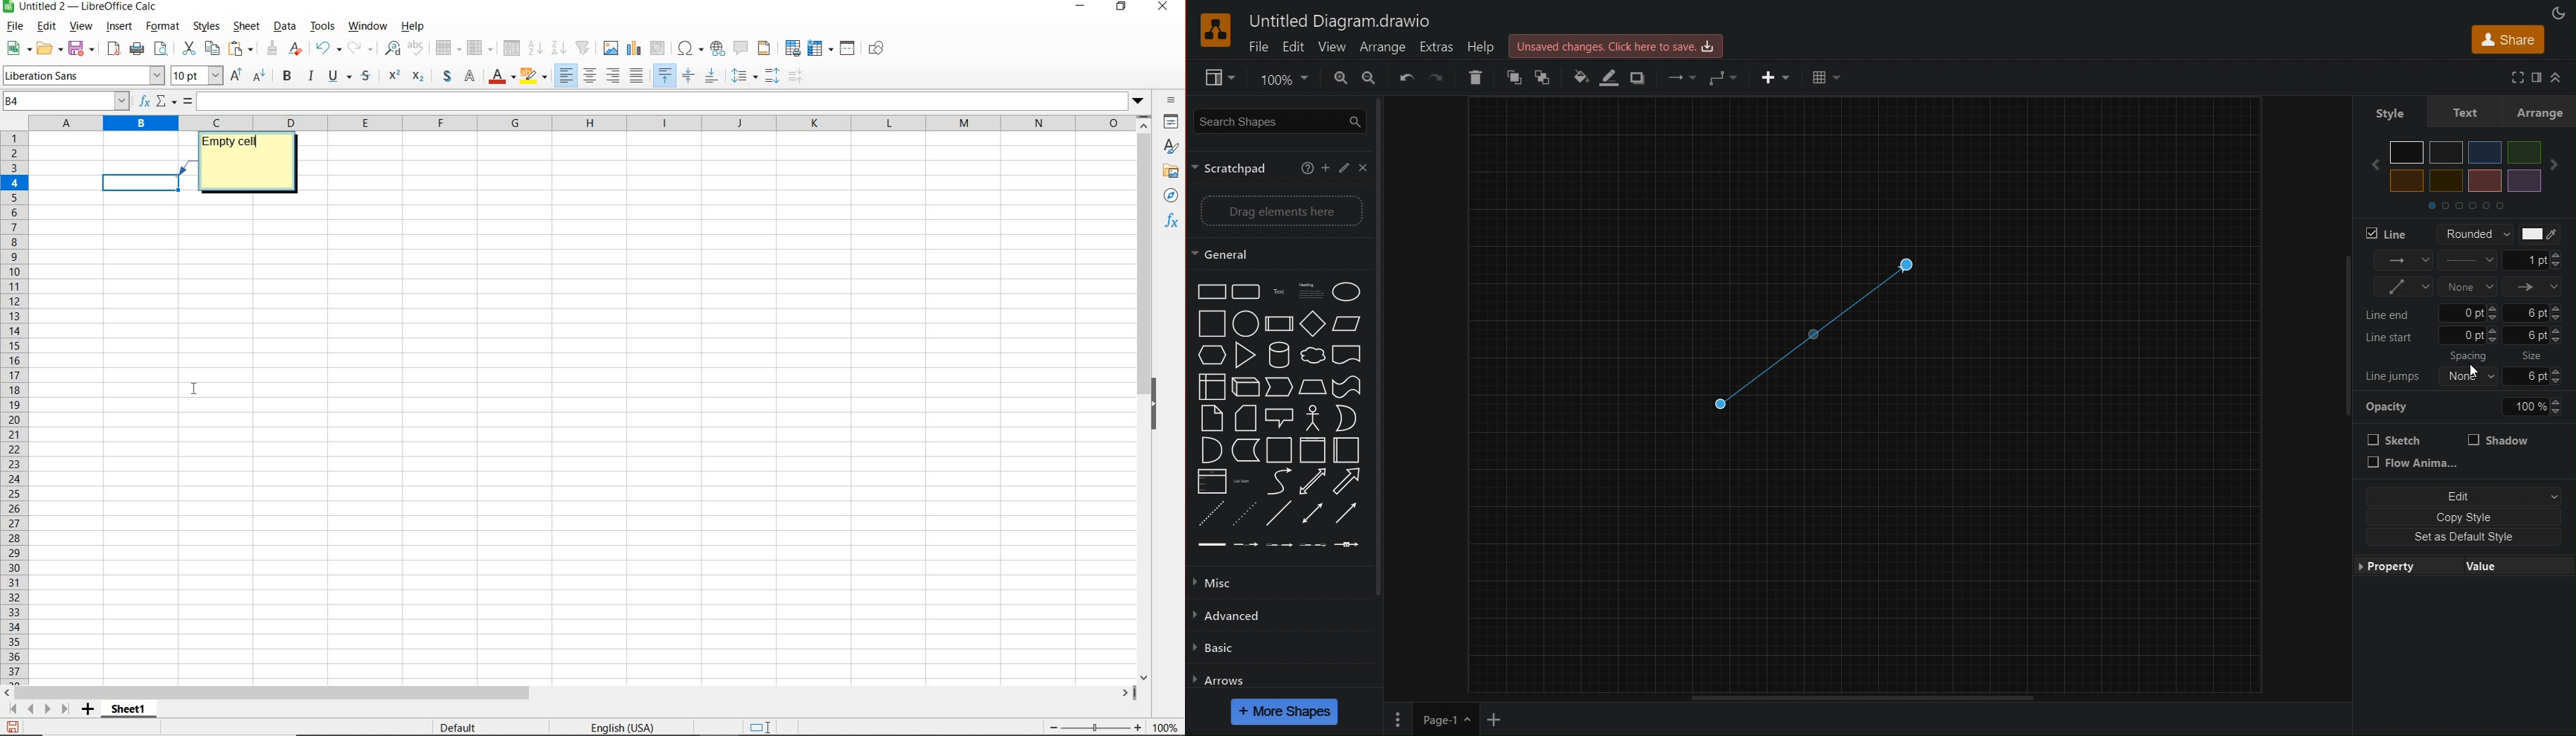 Image resolution: width=2576 pixels, height=756 pixels. Describe the element at coordinates (2389, 112) in the screenshot. I see `Style` at that location.